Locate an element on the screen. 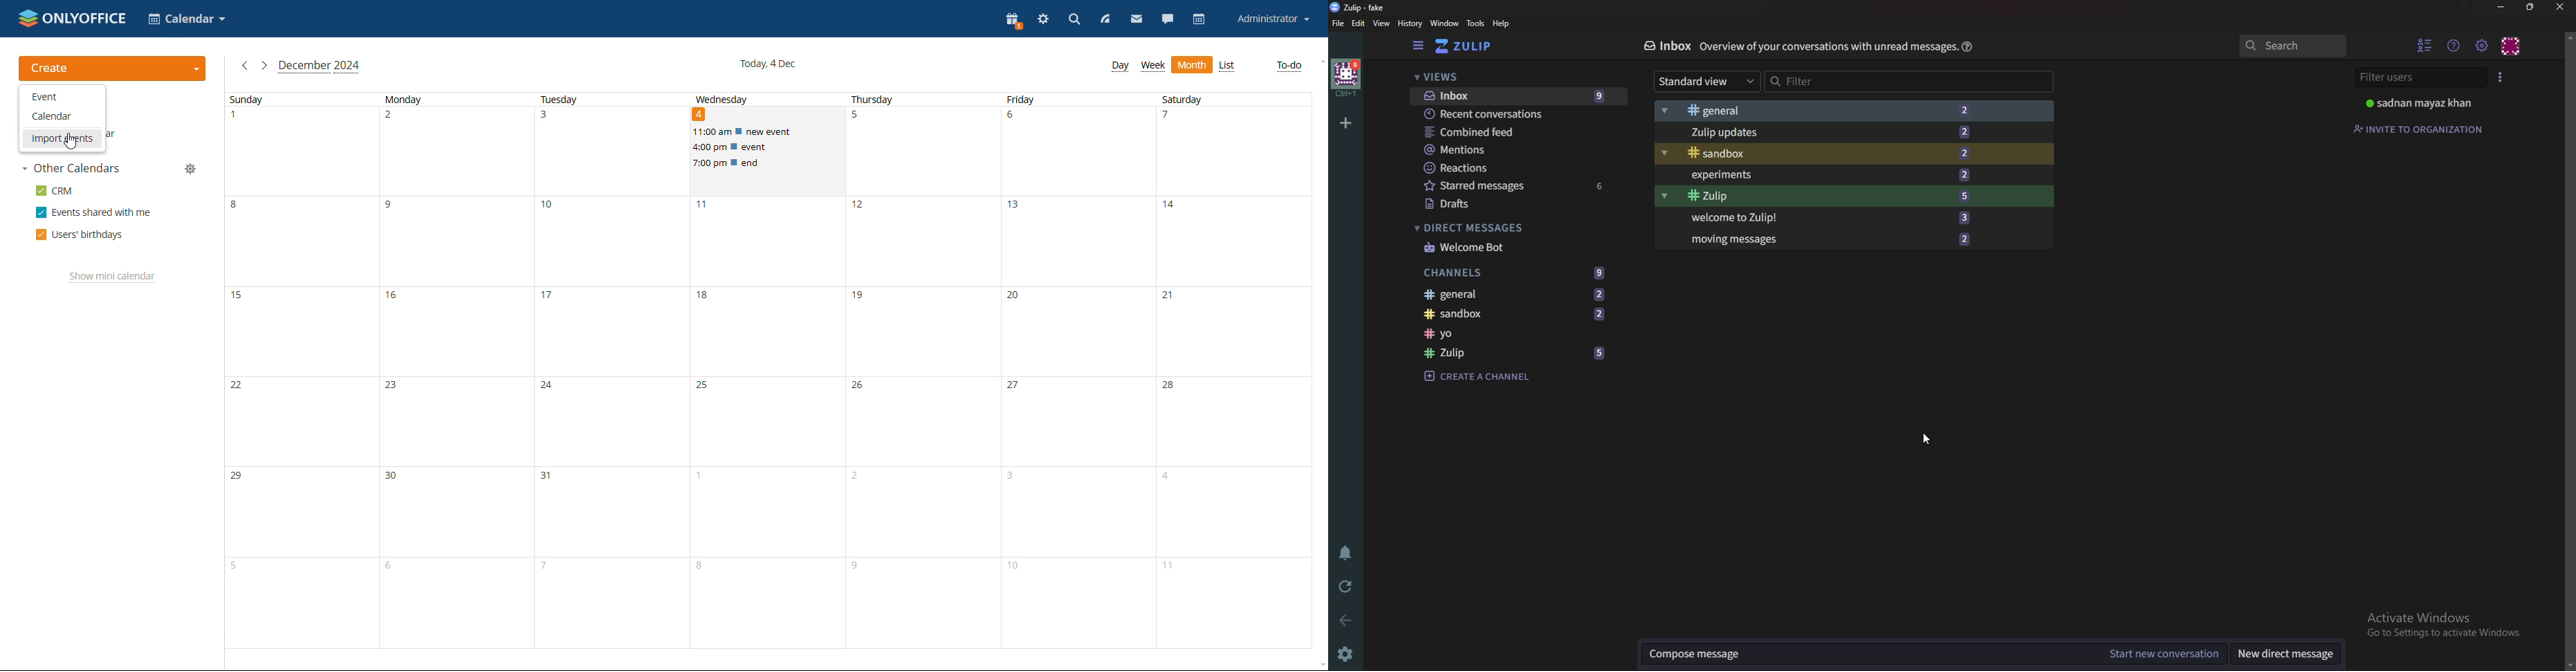  Zulip Logo is located at coordinates (1471, 46).